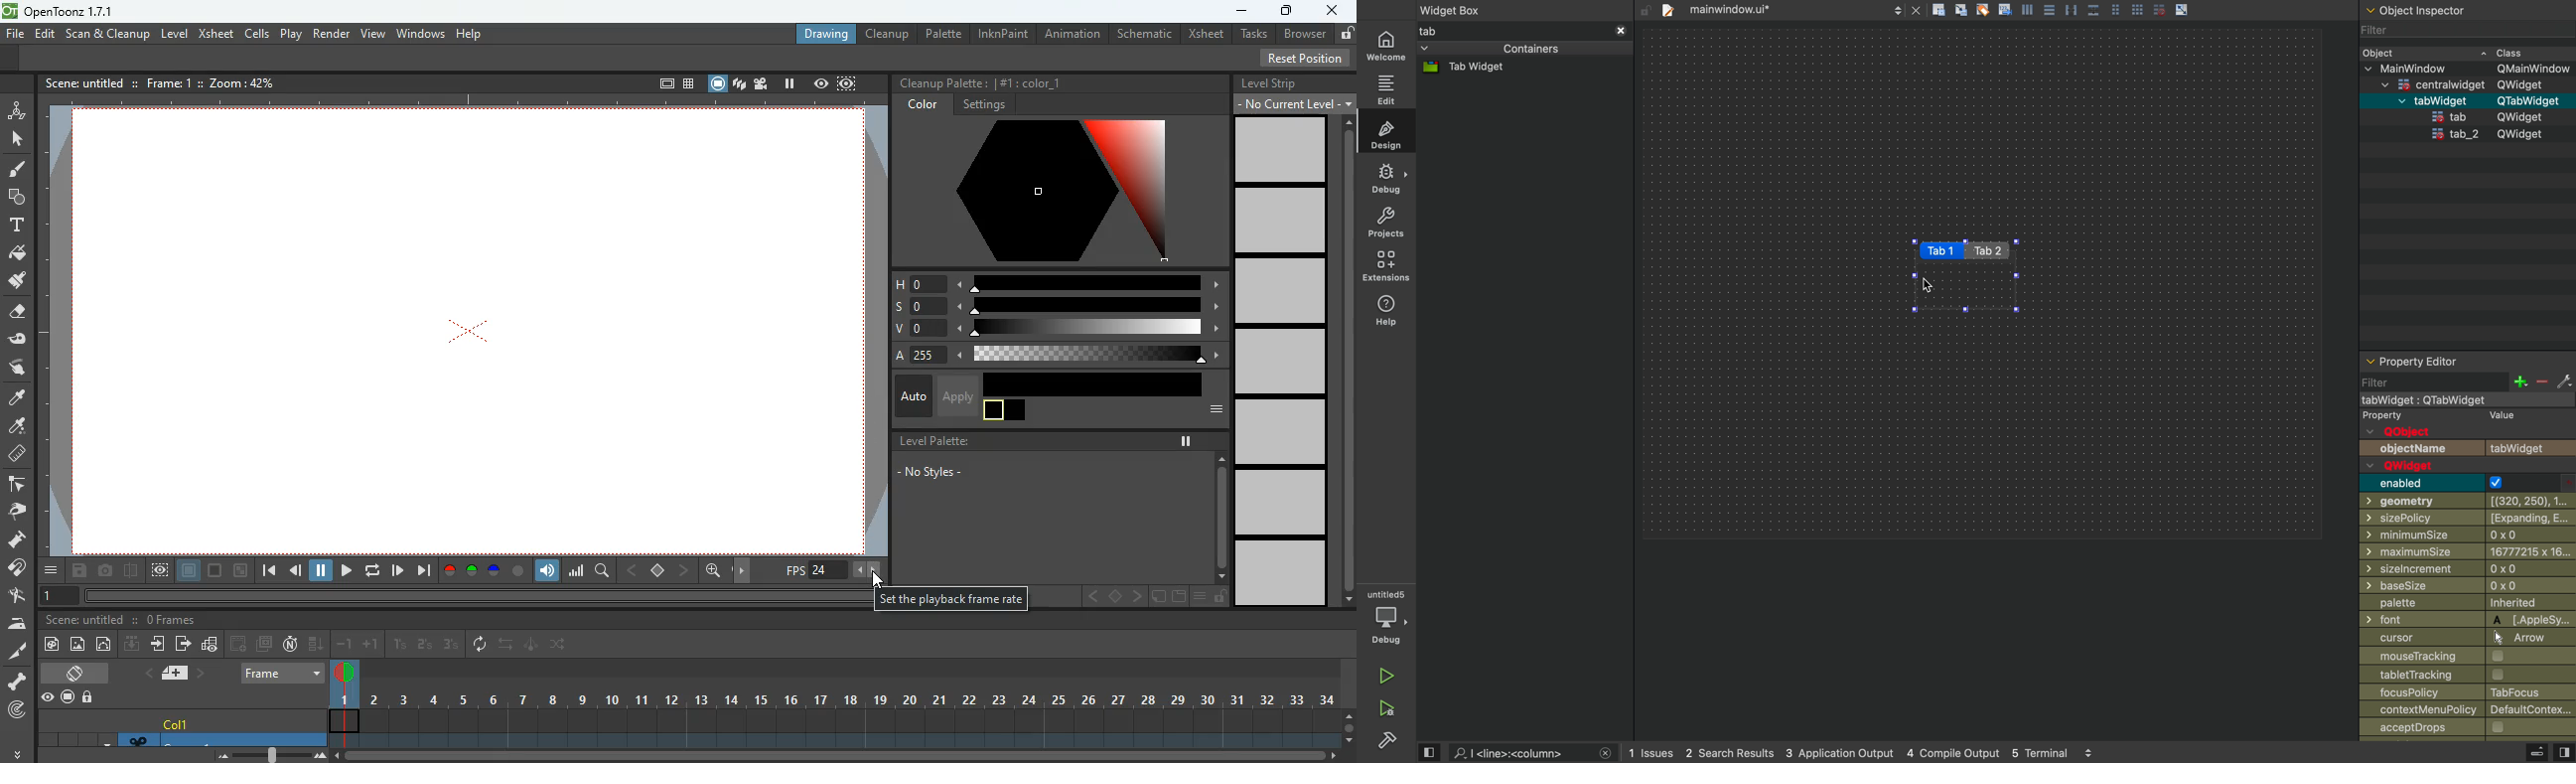 This screenshot has height=784, width=2576. I want to click on search, so click(1522, 752).